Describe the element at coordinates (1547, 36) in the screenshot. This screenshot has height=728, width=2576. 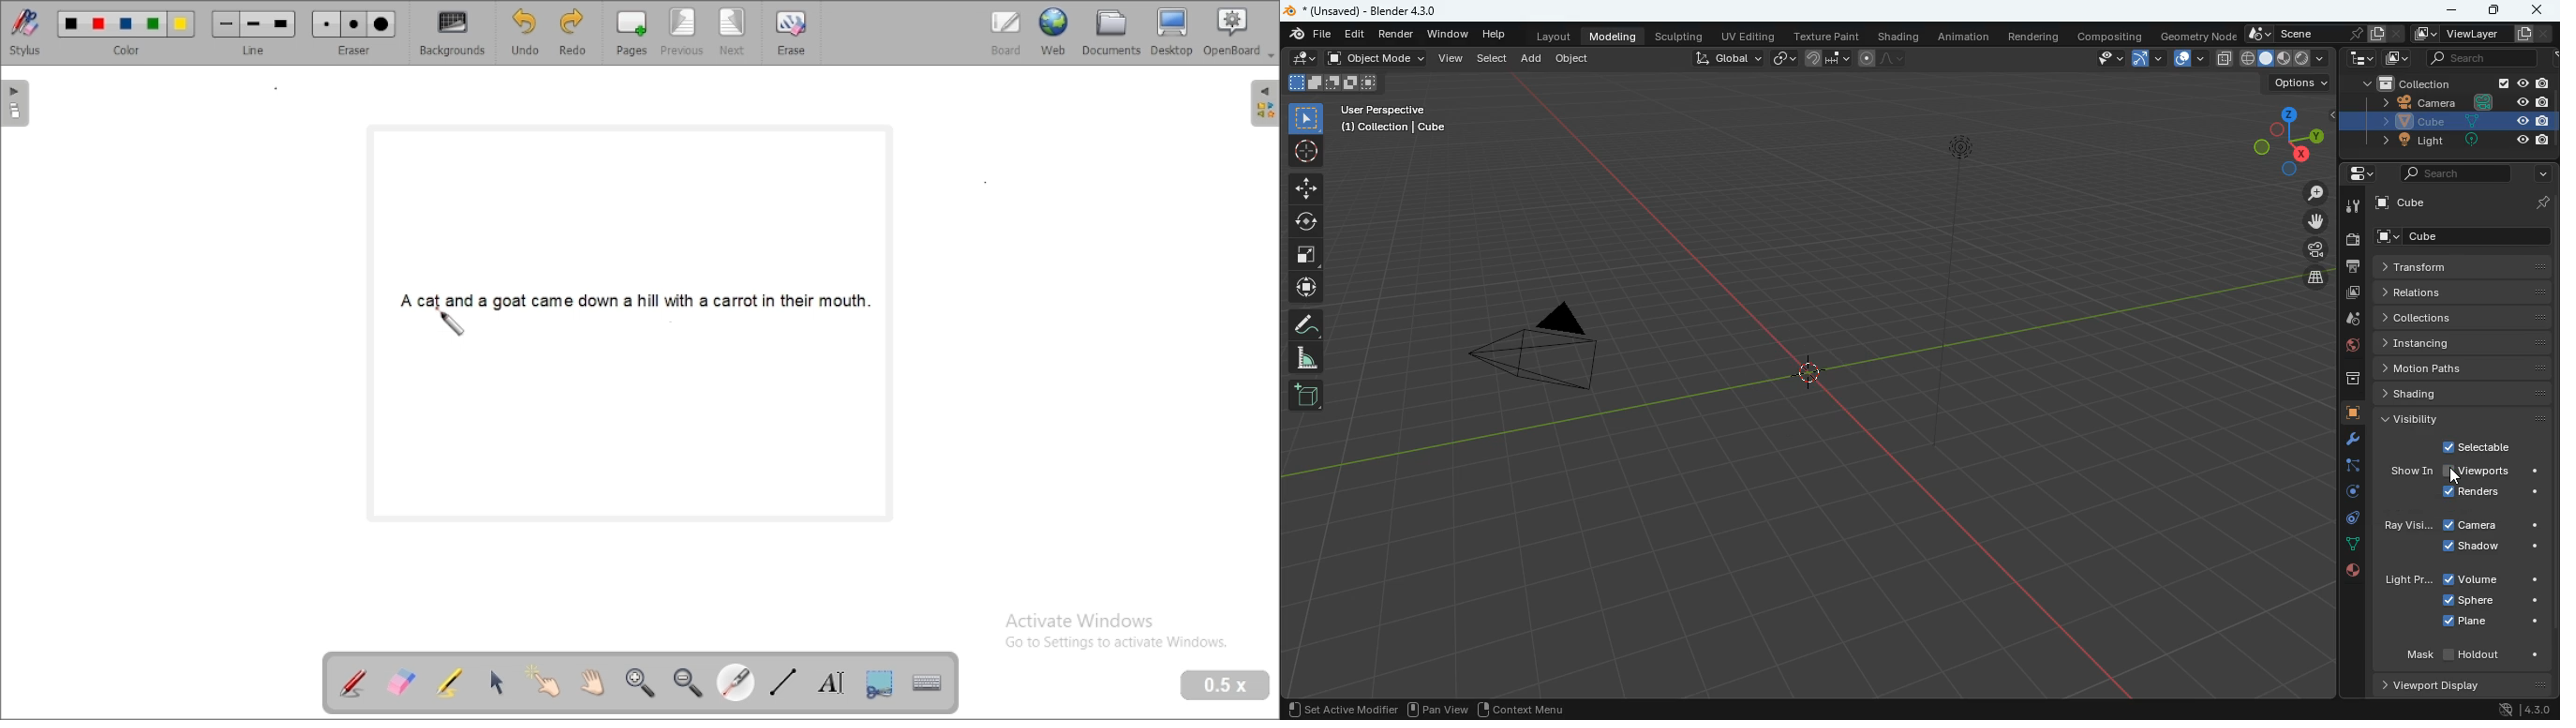
I see `layout` at that location.